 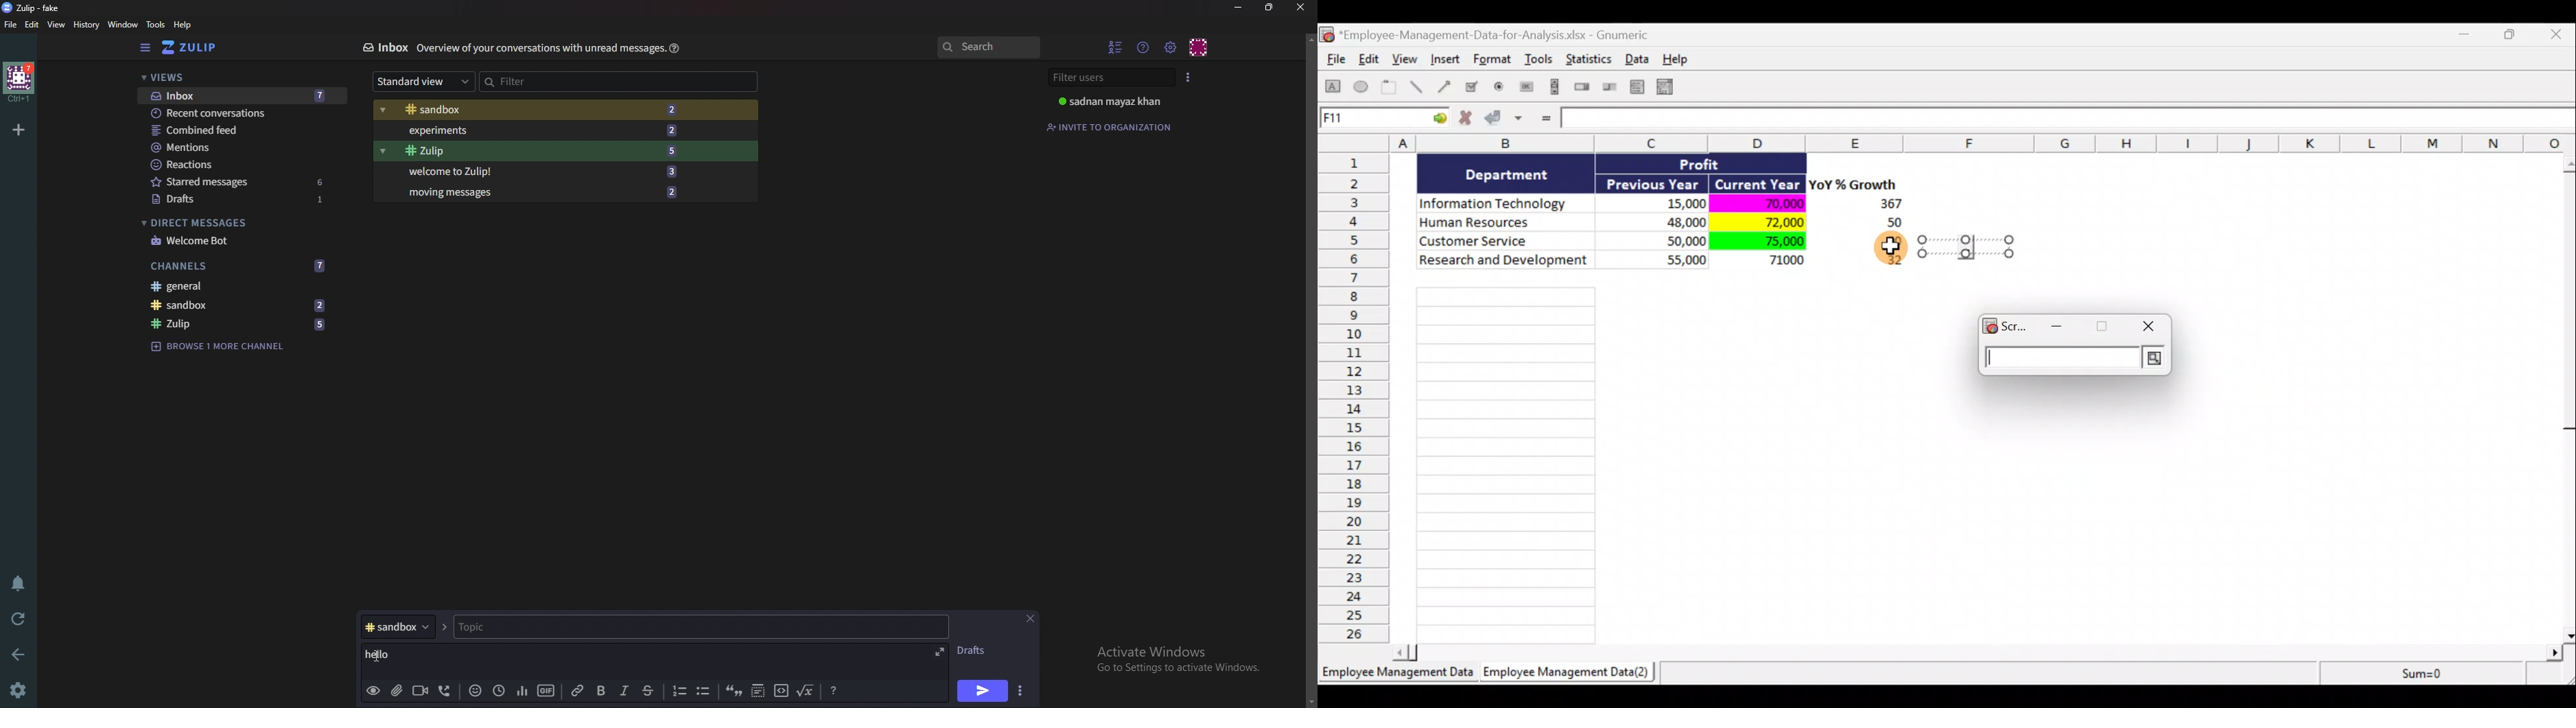 What do you see at coordinates (987, 46) in the screenshot?
I see `search` at bounding box center [987, 46].